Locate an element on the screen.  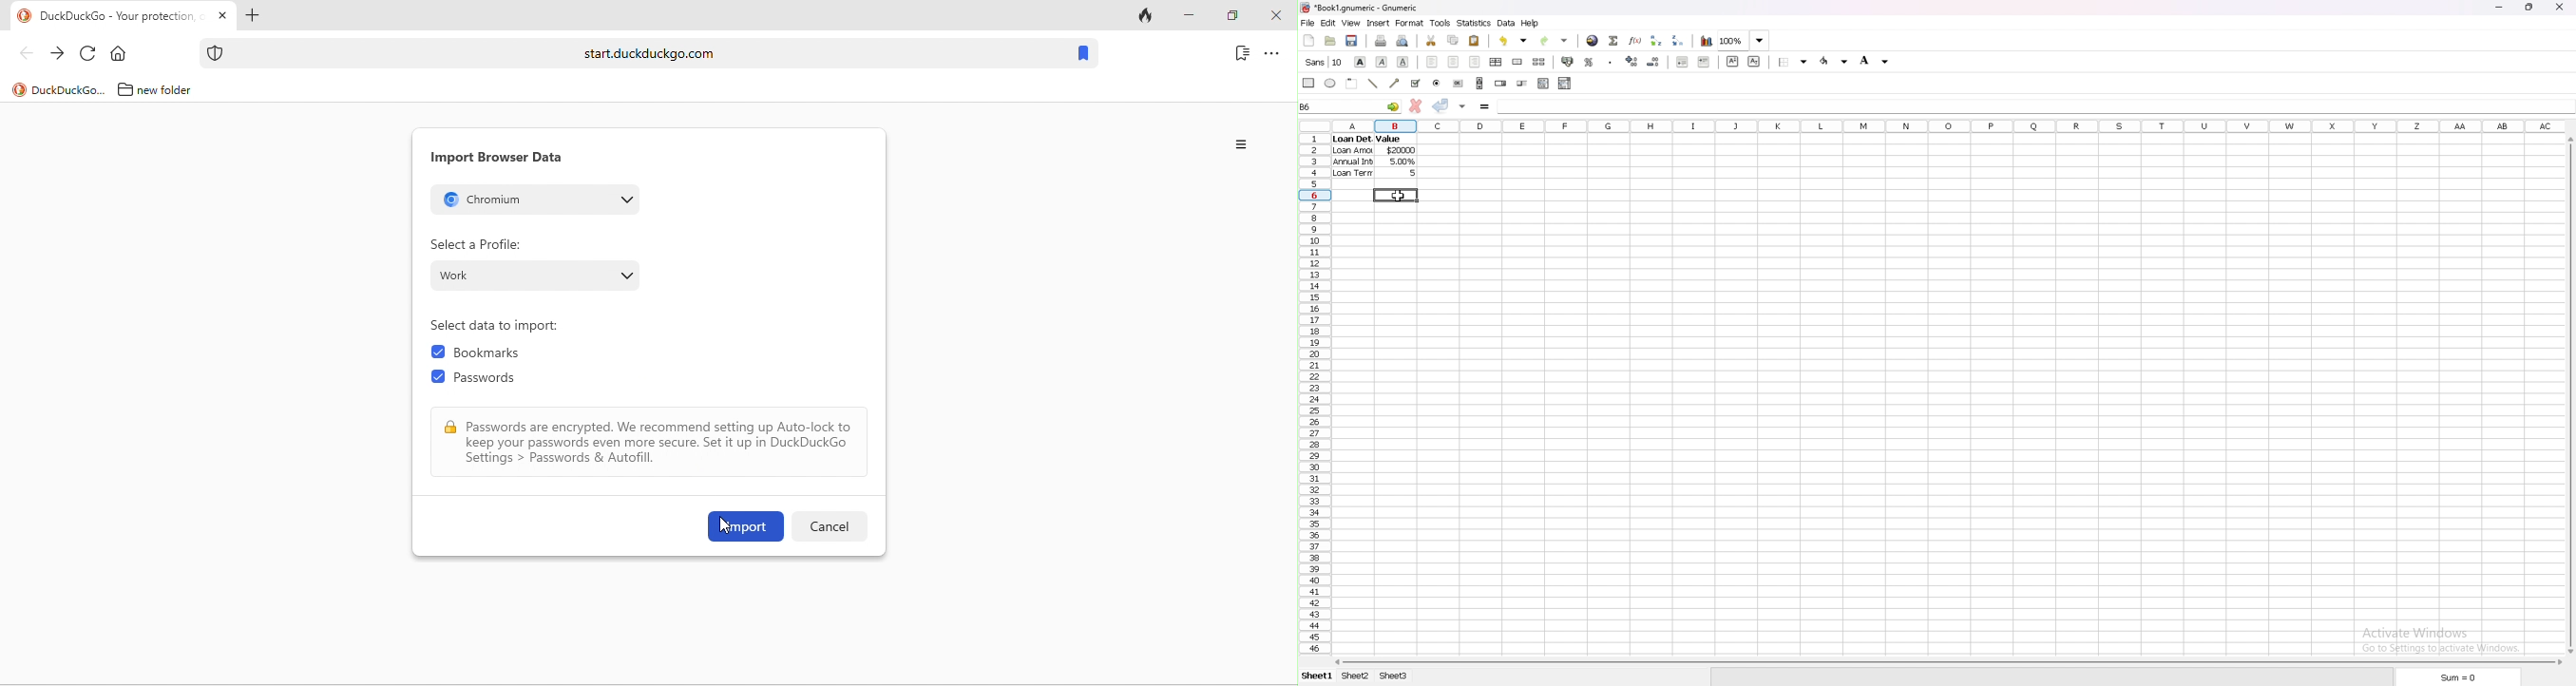
selected cell is located at coordinates (1396, 195).